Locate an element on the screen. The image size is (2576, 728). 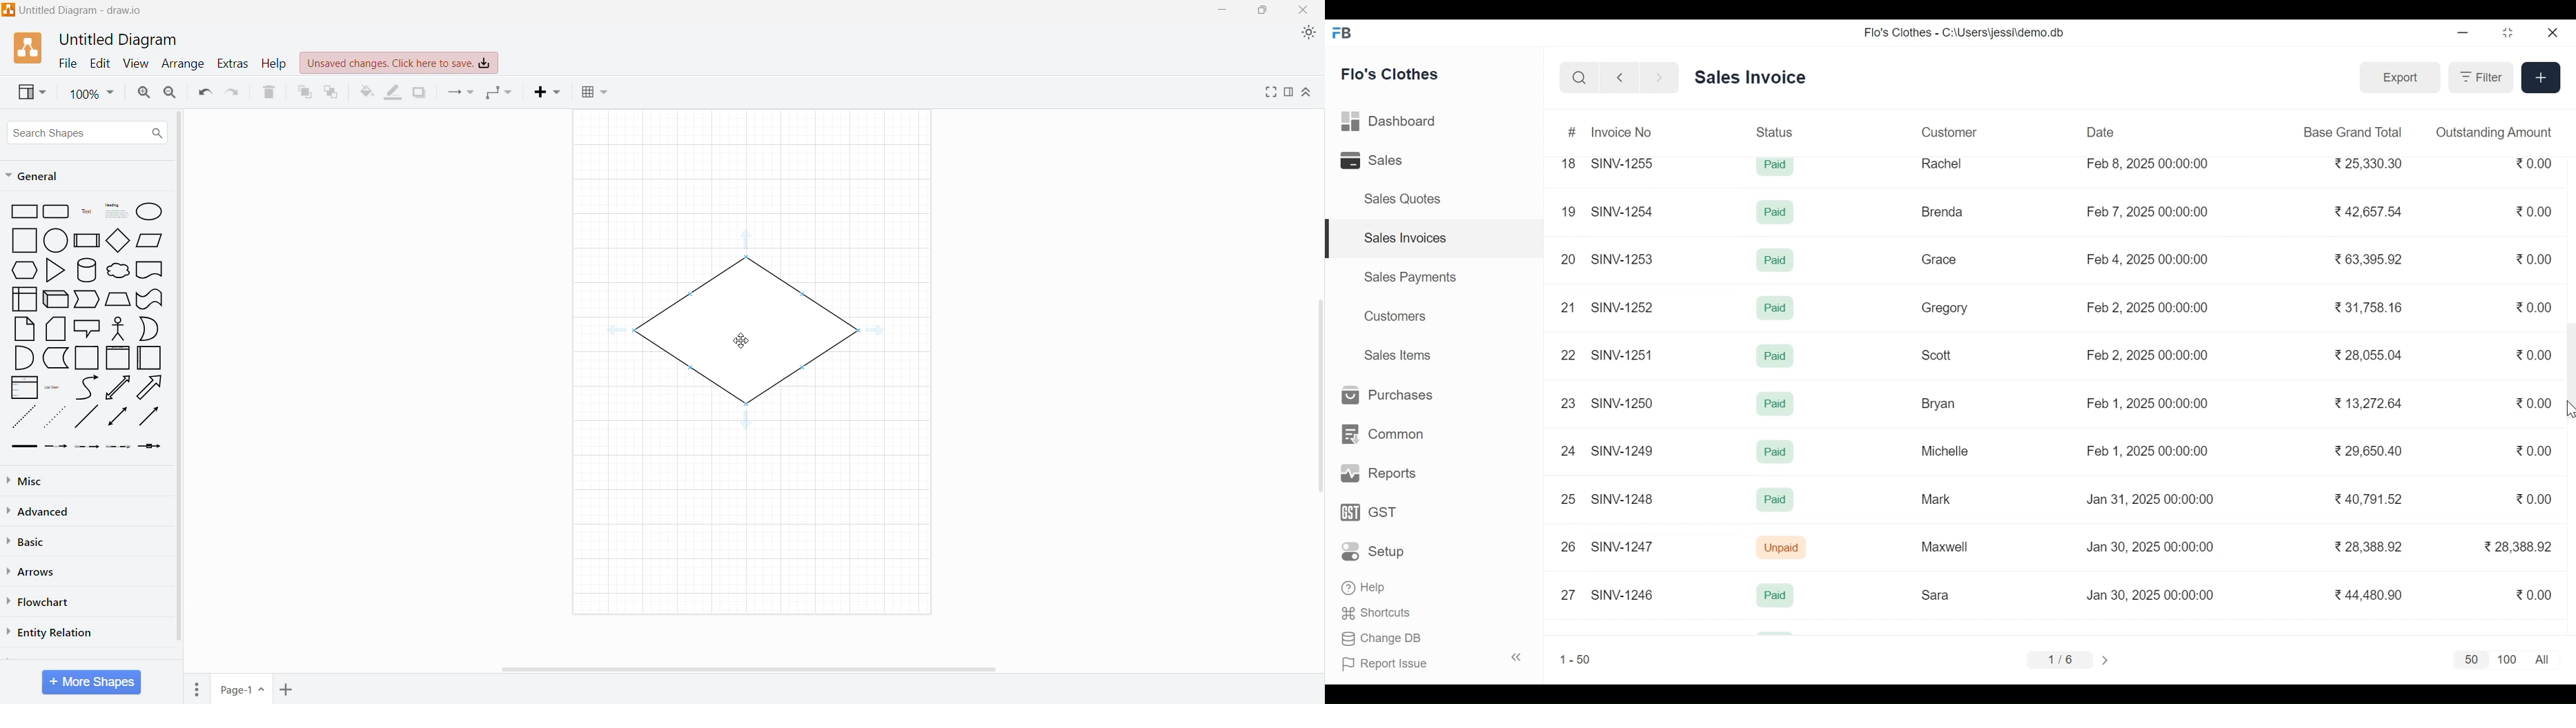
Shadow is located at coordinates (421, 92).